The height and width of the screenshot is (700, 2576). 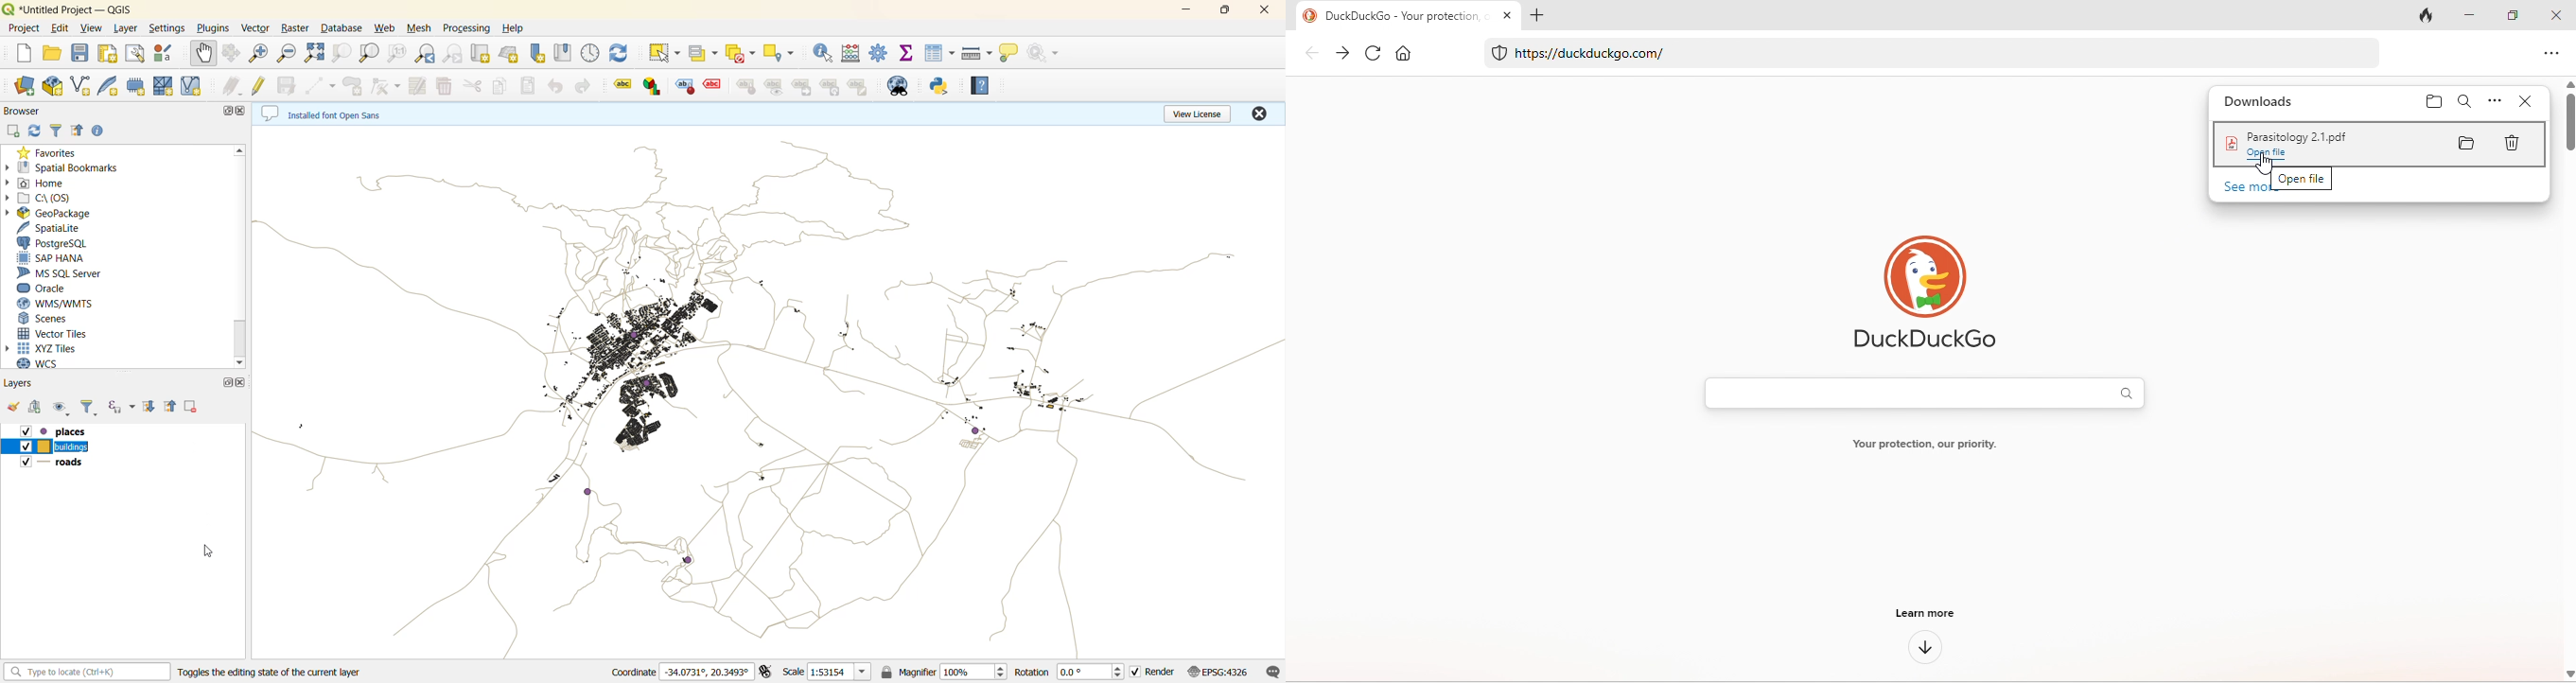 What do you see at coordinates (2307, 182) in the screenshot?
I see `open file` at bounding box center [2307, 182].